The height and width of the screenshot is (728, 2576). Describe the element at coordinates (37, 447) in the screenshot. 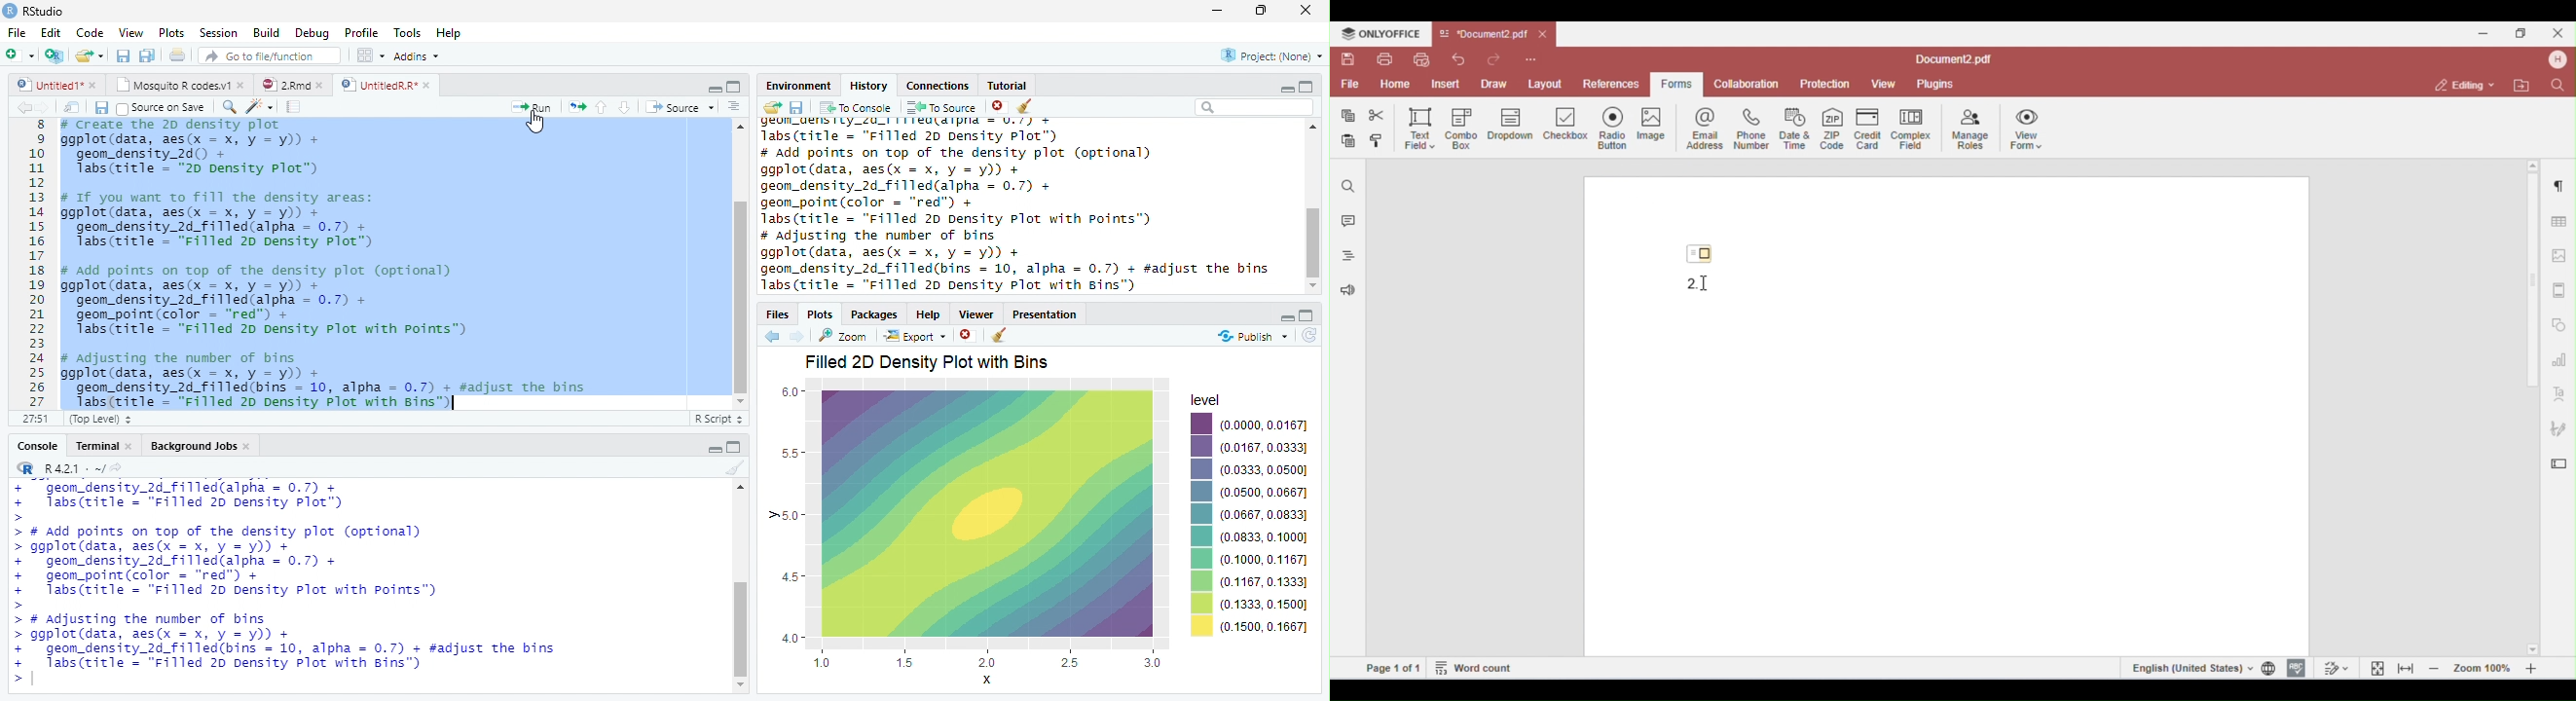

I see `Console` at that location.